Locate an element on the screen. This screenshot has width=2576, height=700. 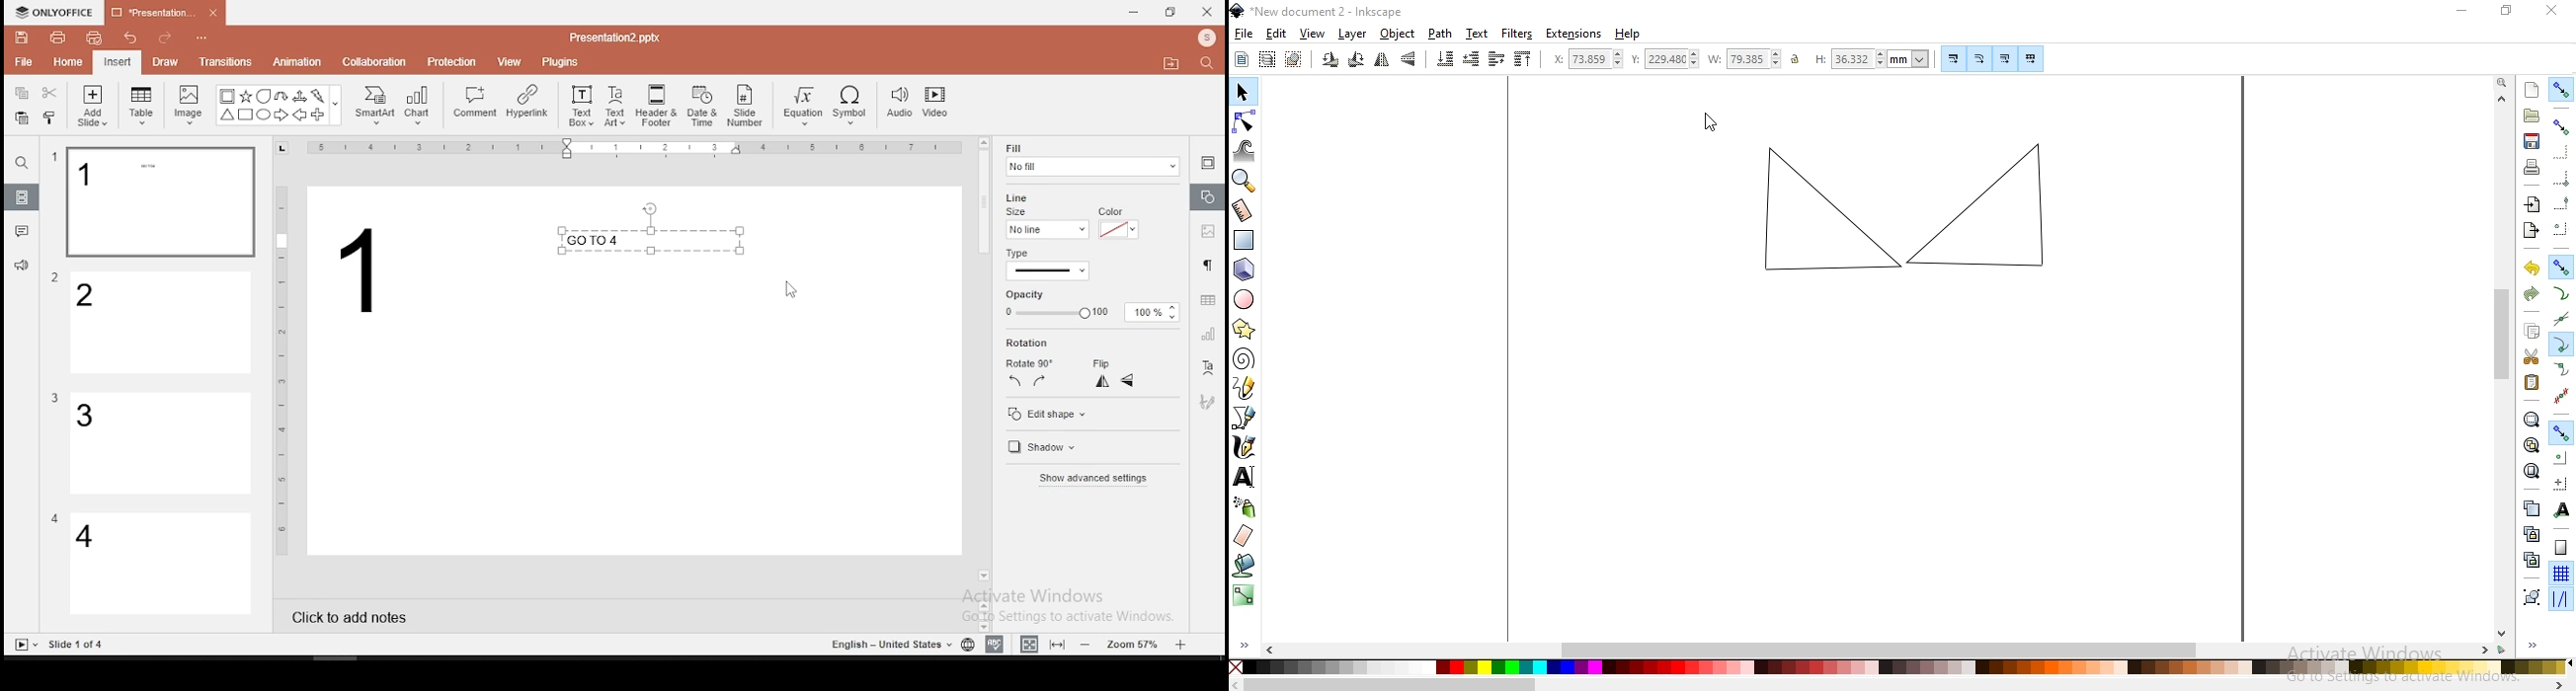
scrollbar is located at coordinates (1877, 652).